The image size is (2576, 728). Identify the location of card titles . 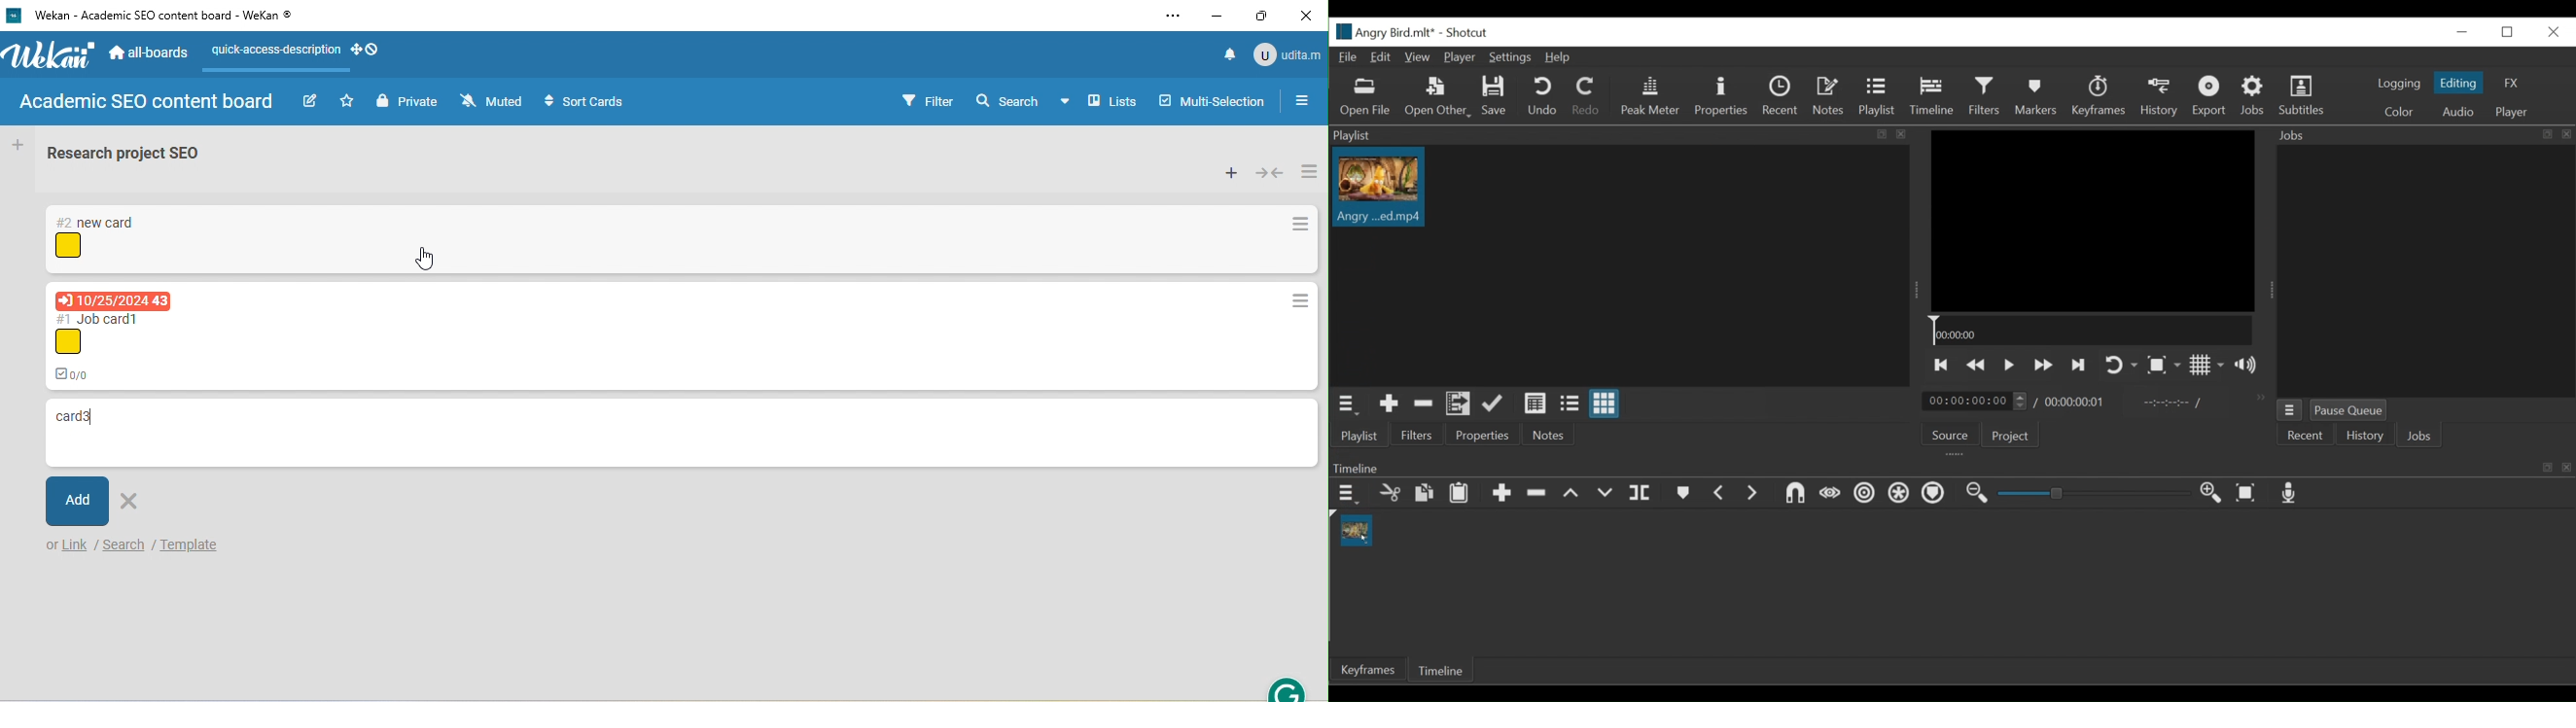
(101, 318).